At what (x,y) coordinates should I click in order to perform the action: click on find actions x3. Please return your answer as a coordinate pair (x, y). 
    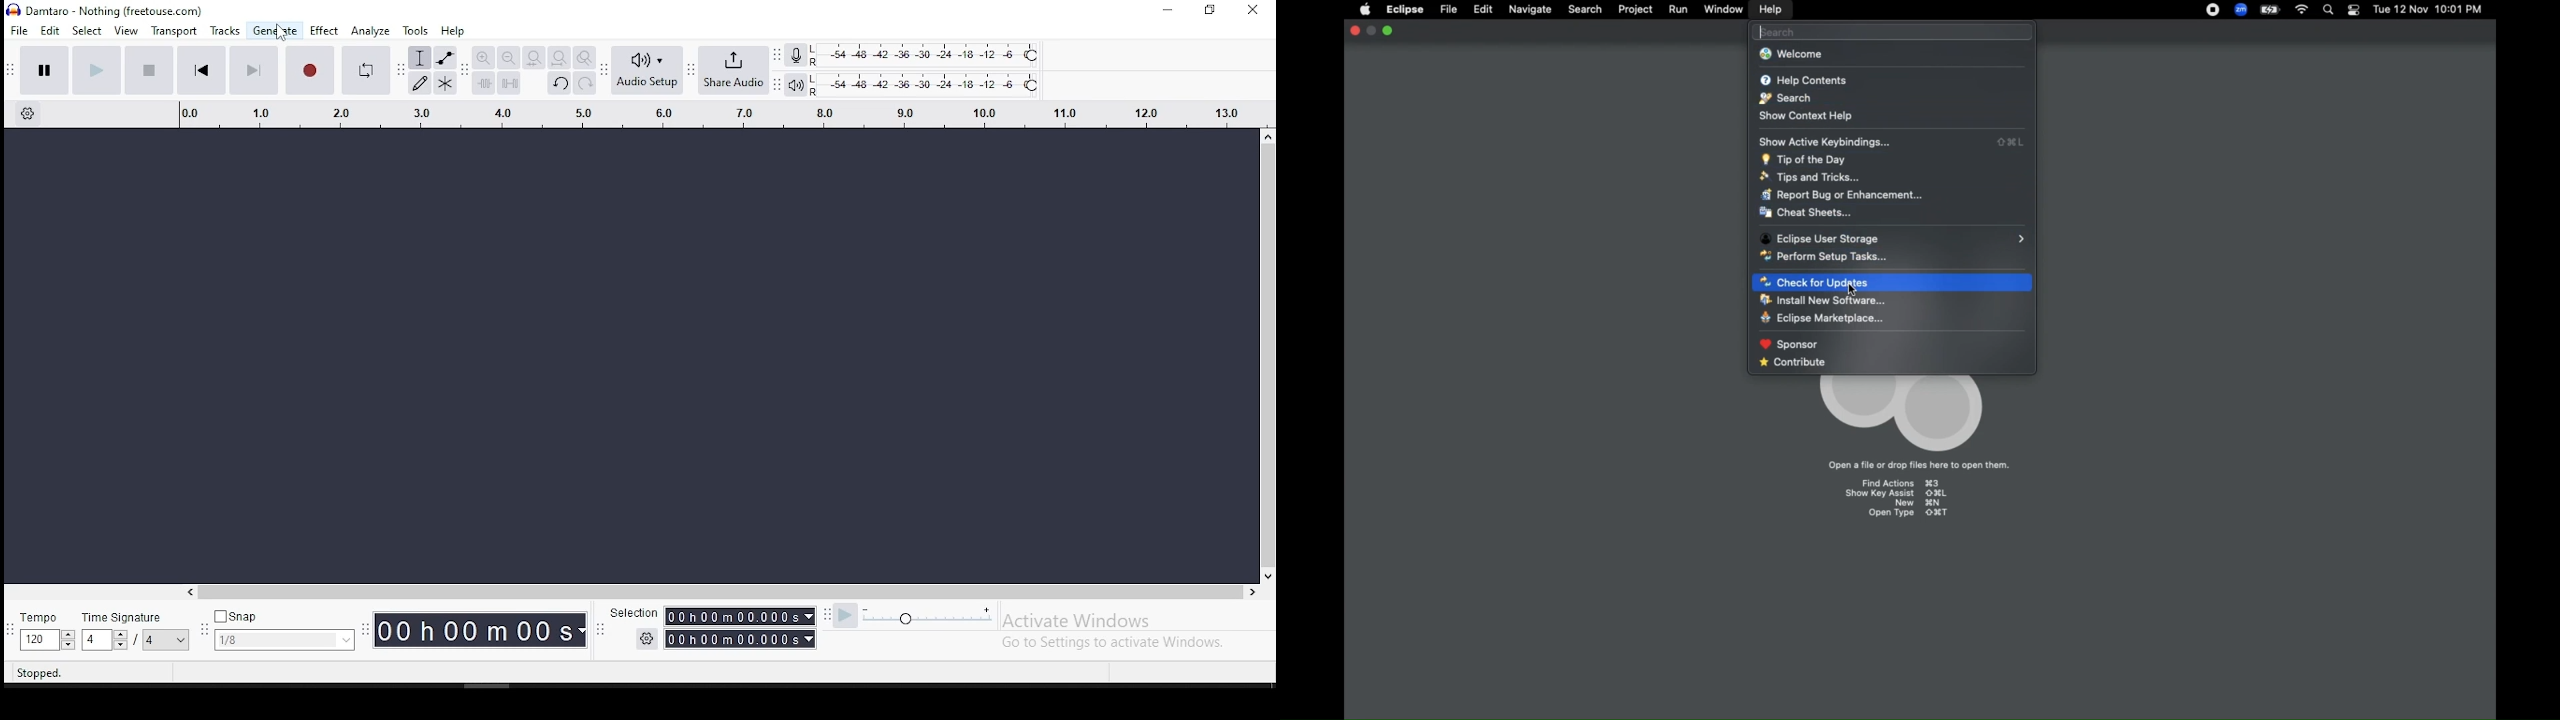
    Looking at the image, I should click on (1899, 481).